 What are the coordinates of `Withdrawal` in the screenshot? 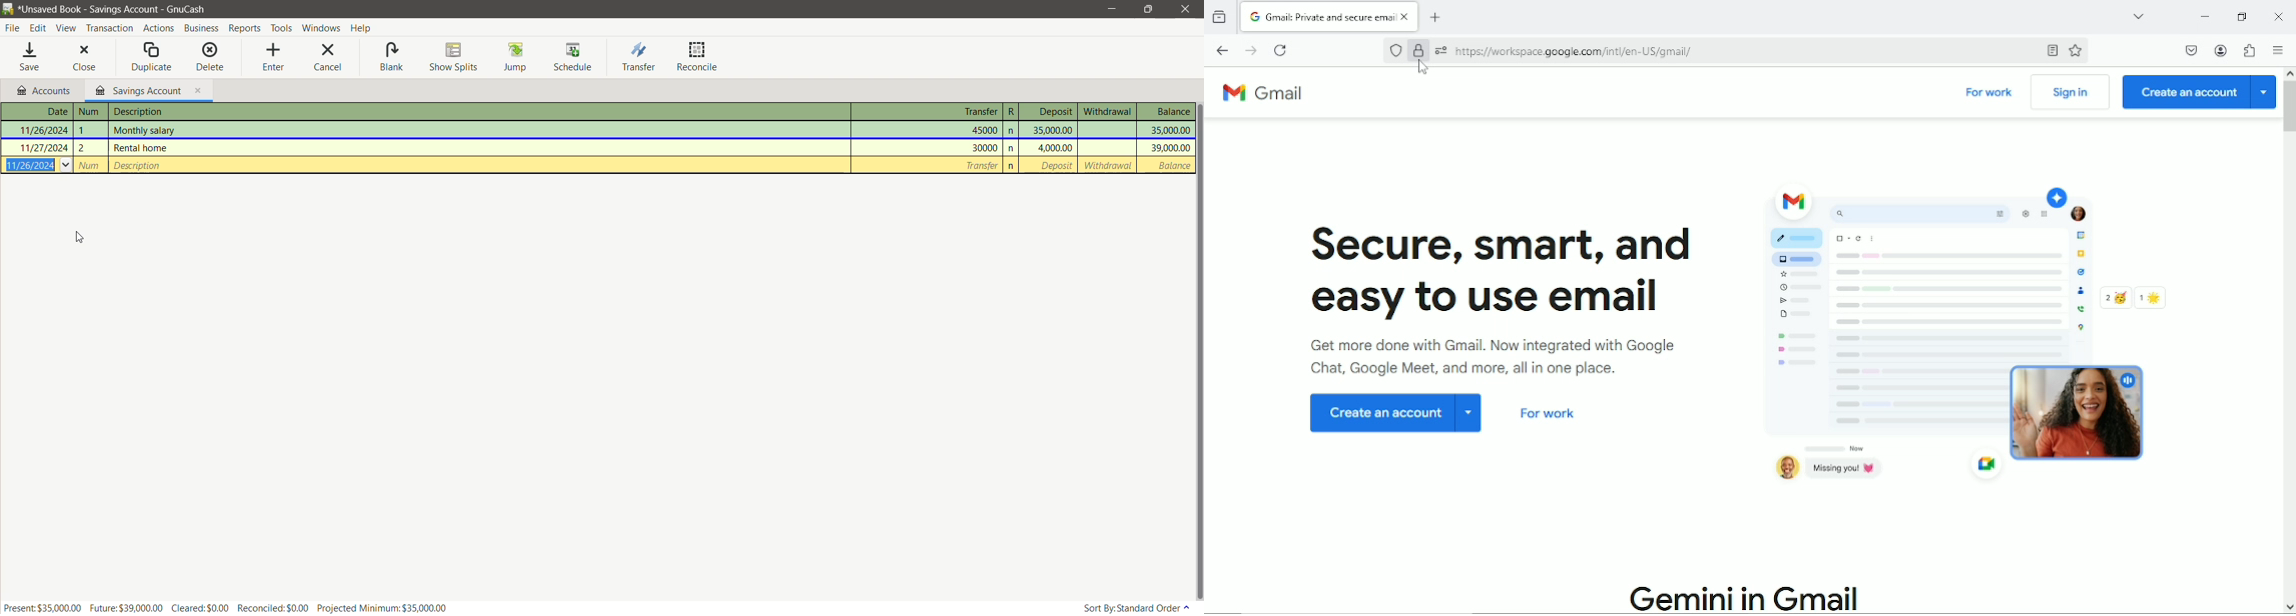 It's located at (1107, 111).